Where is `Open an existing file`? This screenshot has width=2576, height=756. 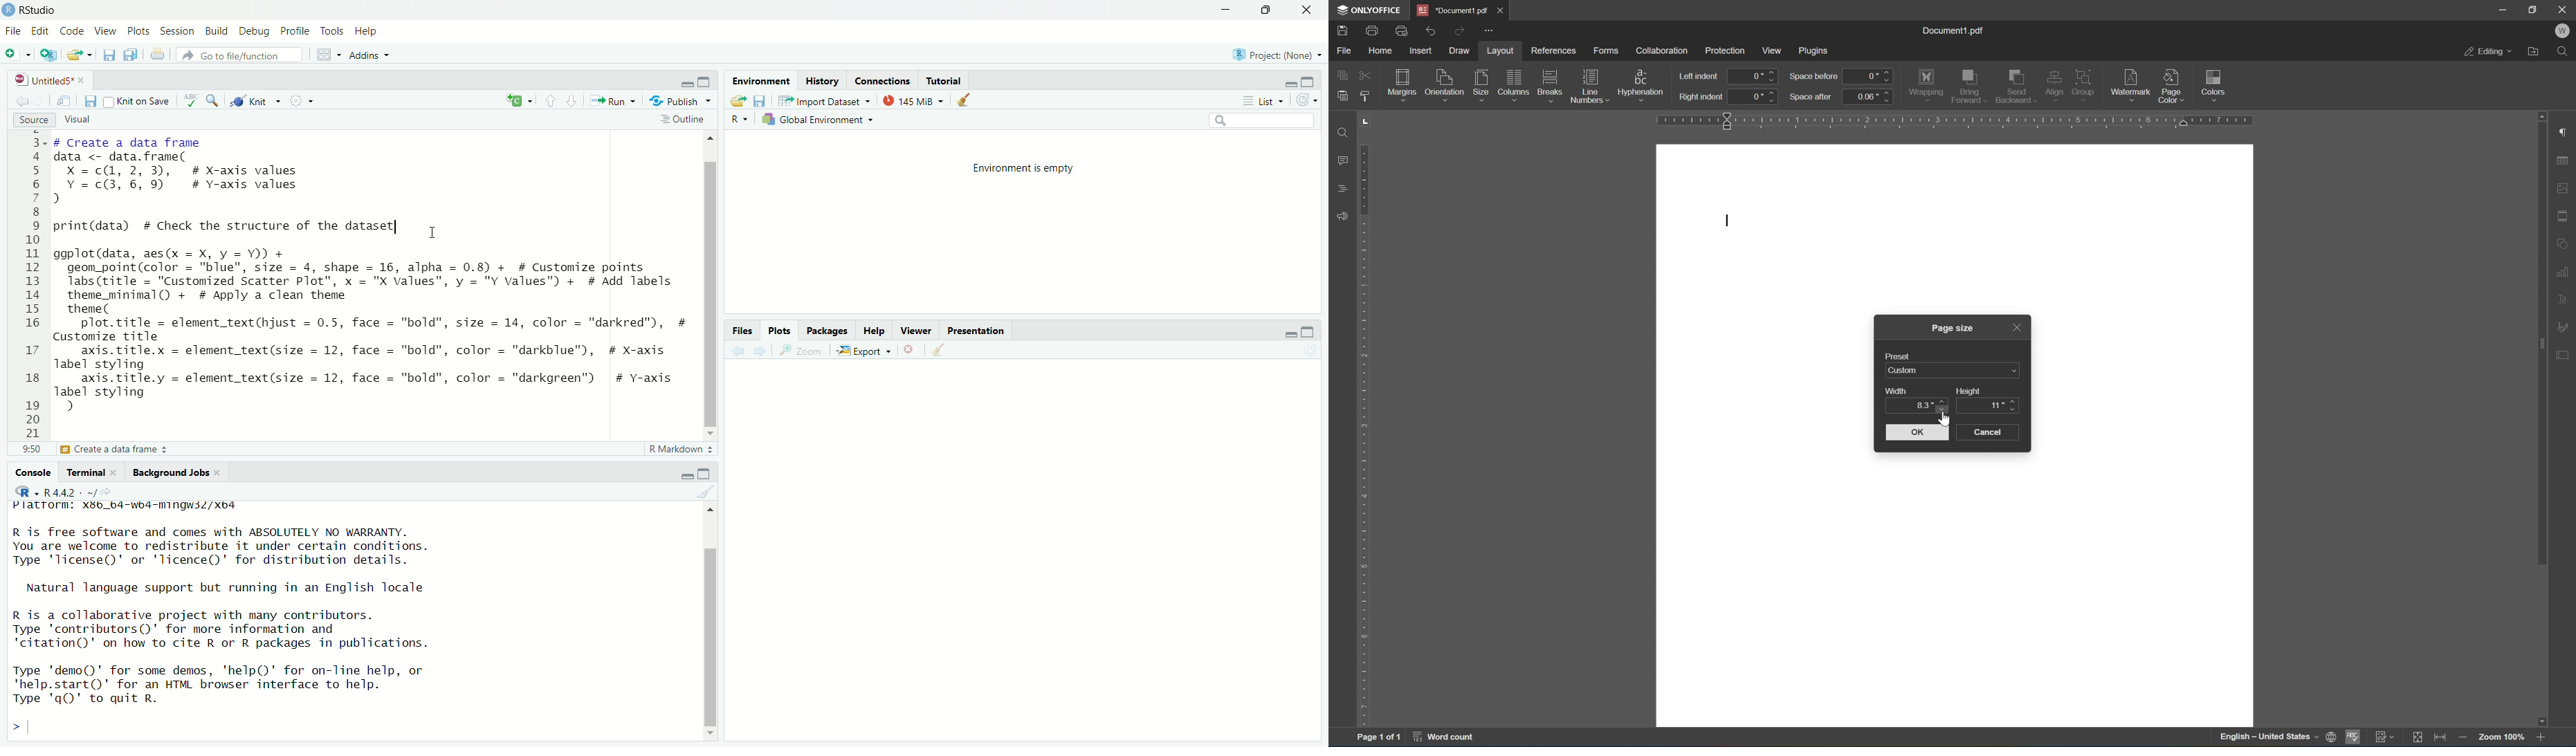 Open an existing file is located at coordinates (80, 55).